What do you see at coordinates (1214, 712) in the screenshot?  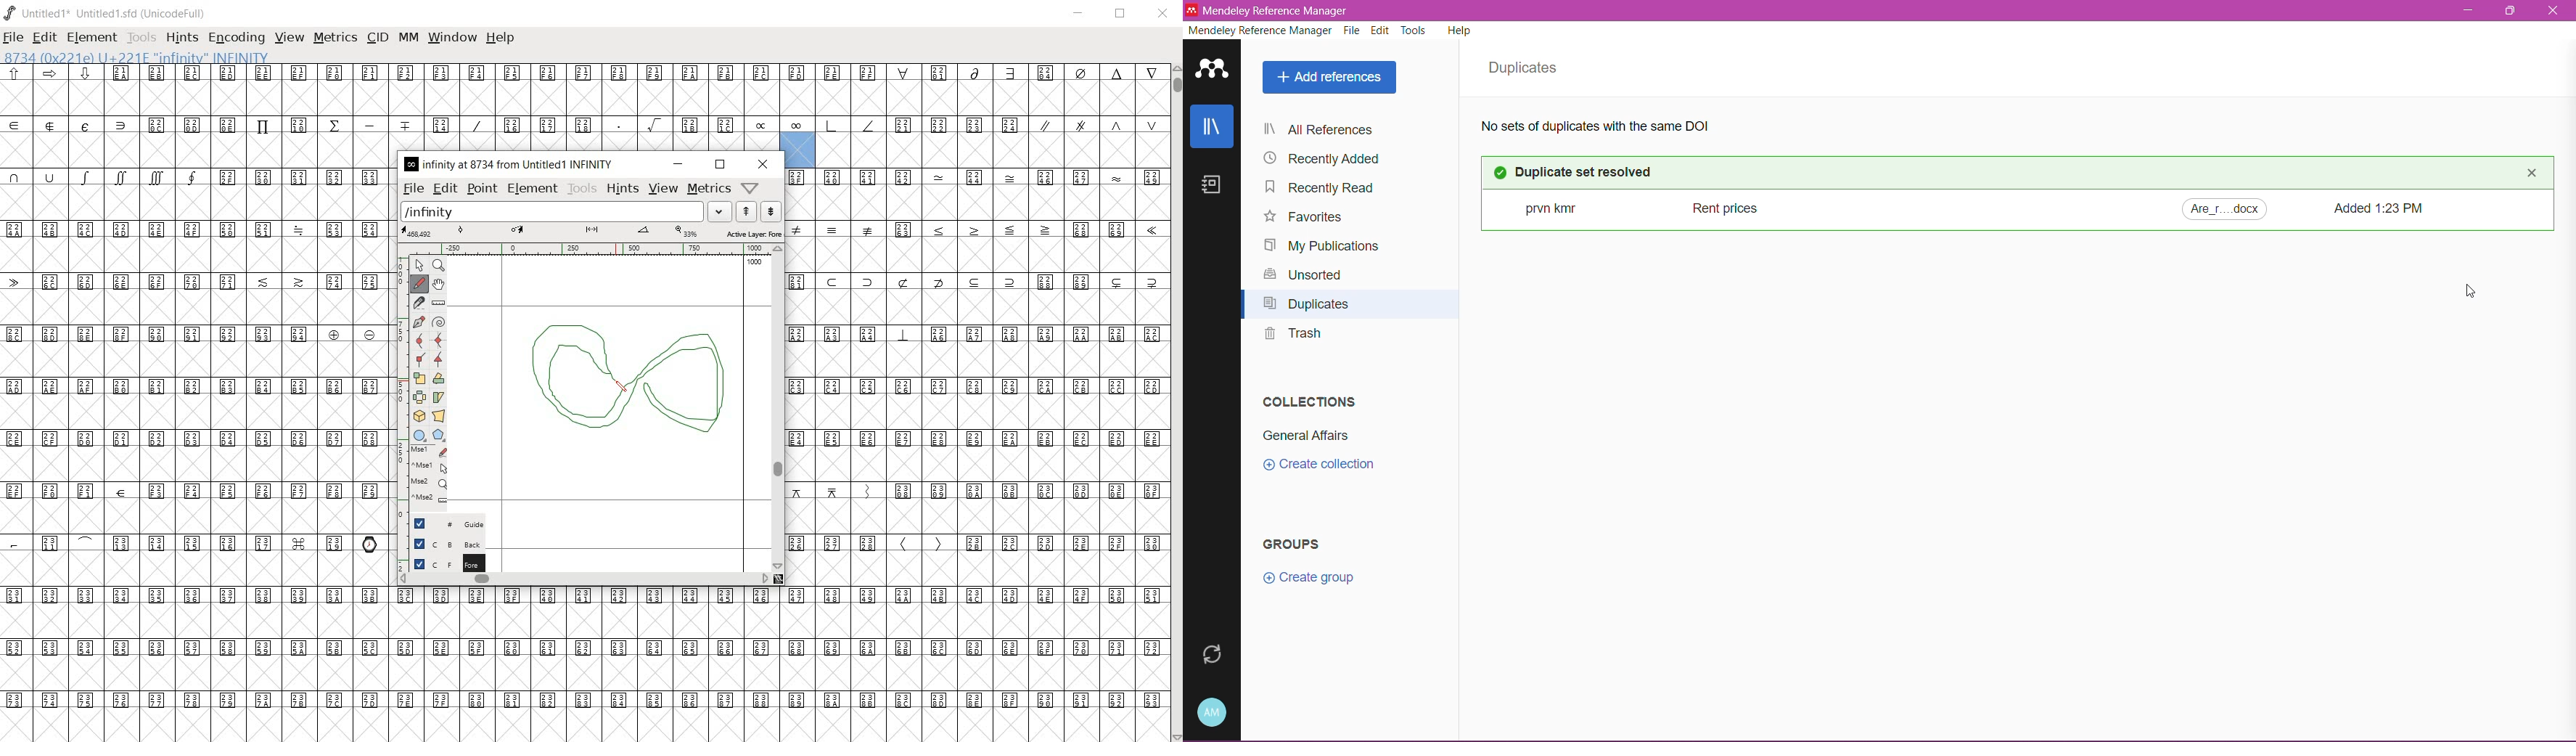 I see `Account and Help` at bounding box center [1214, 712].